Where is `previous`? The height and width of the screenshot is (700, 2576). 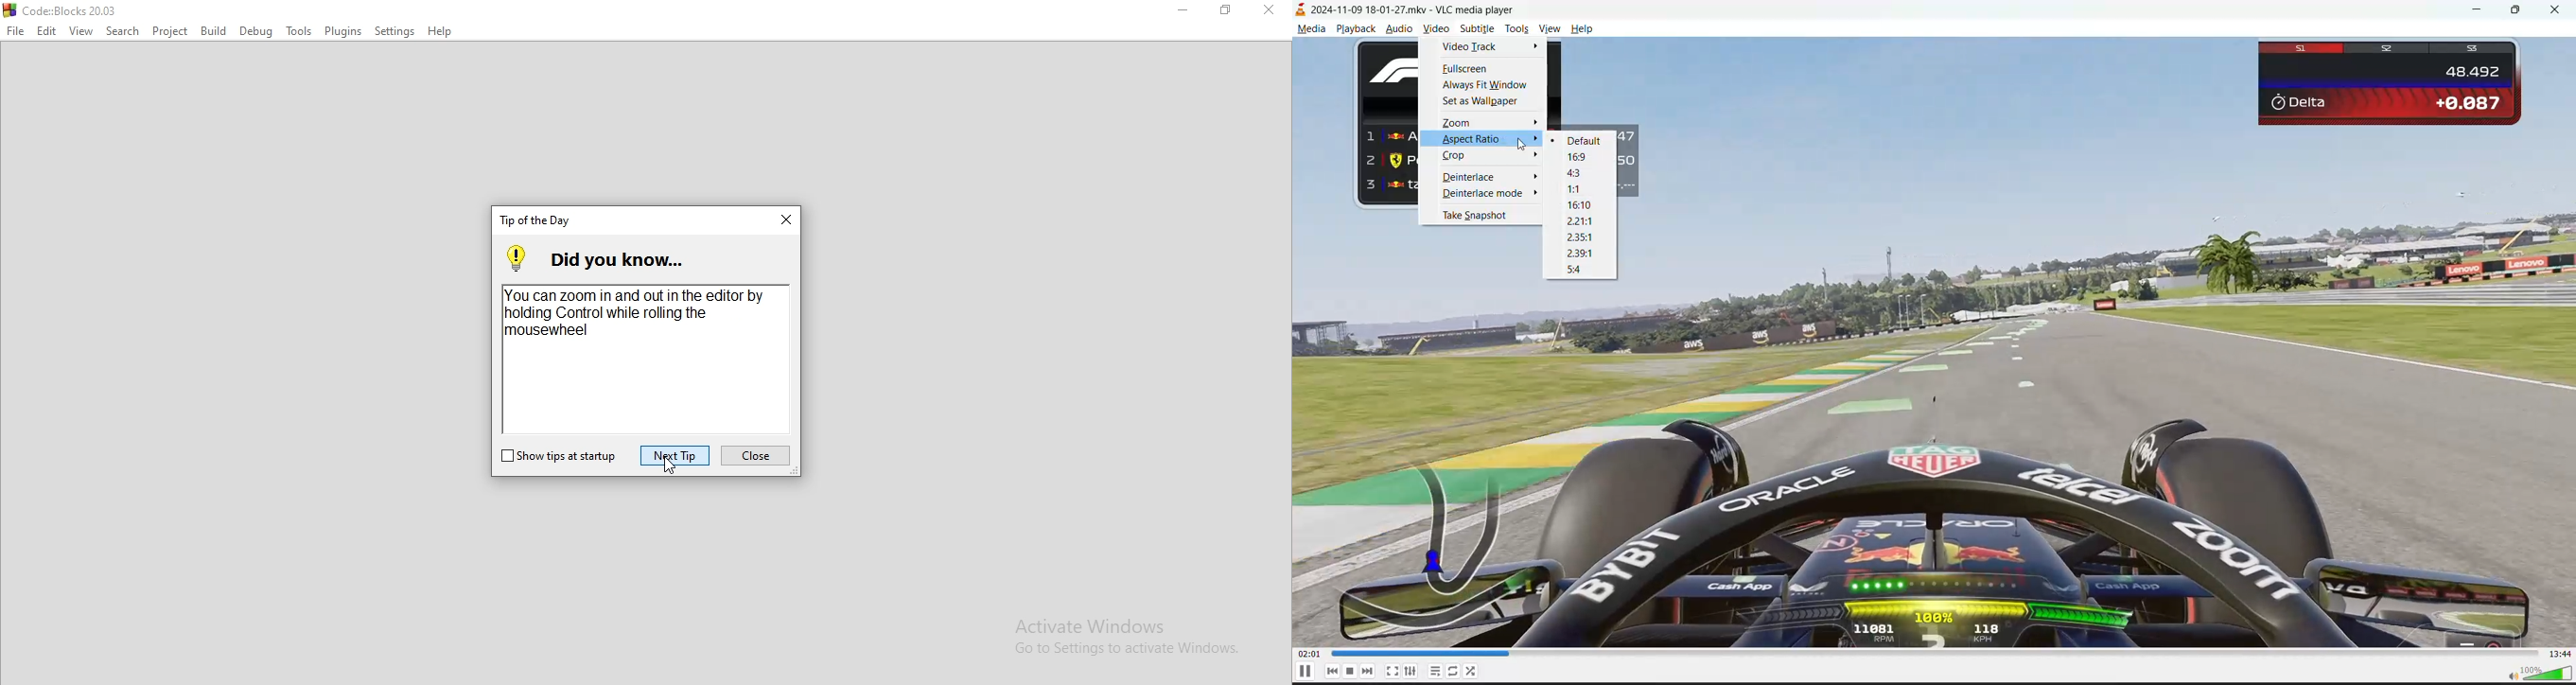 previous is located at coordinates (1330, 671).